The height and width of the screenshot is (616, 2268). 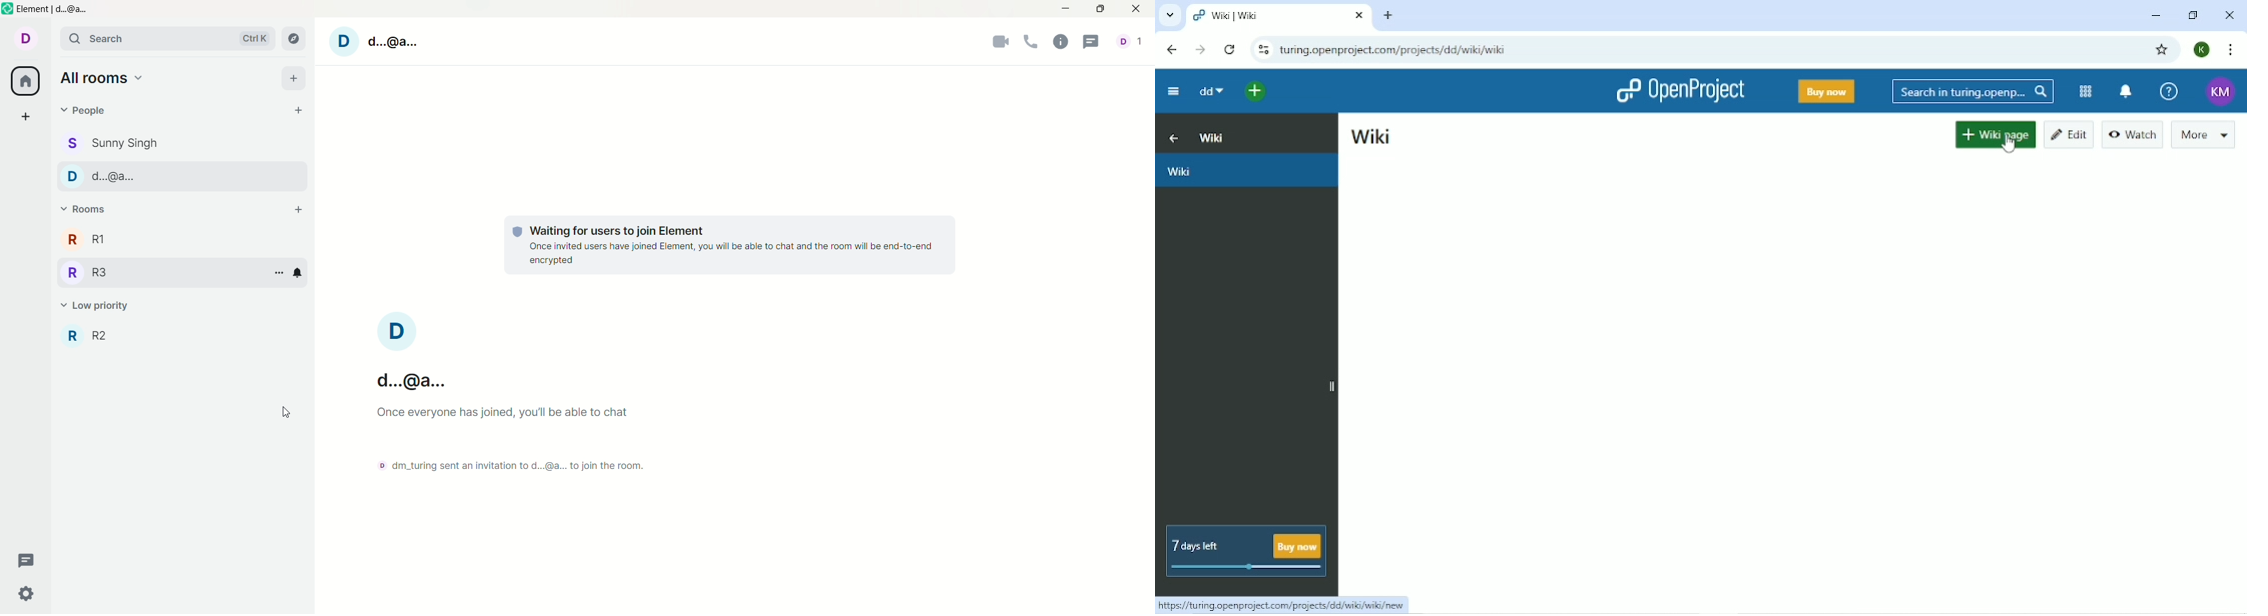 I want to click on Close, so click(x=2229, y=17).